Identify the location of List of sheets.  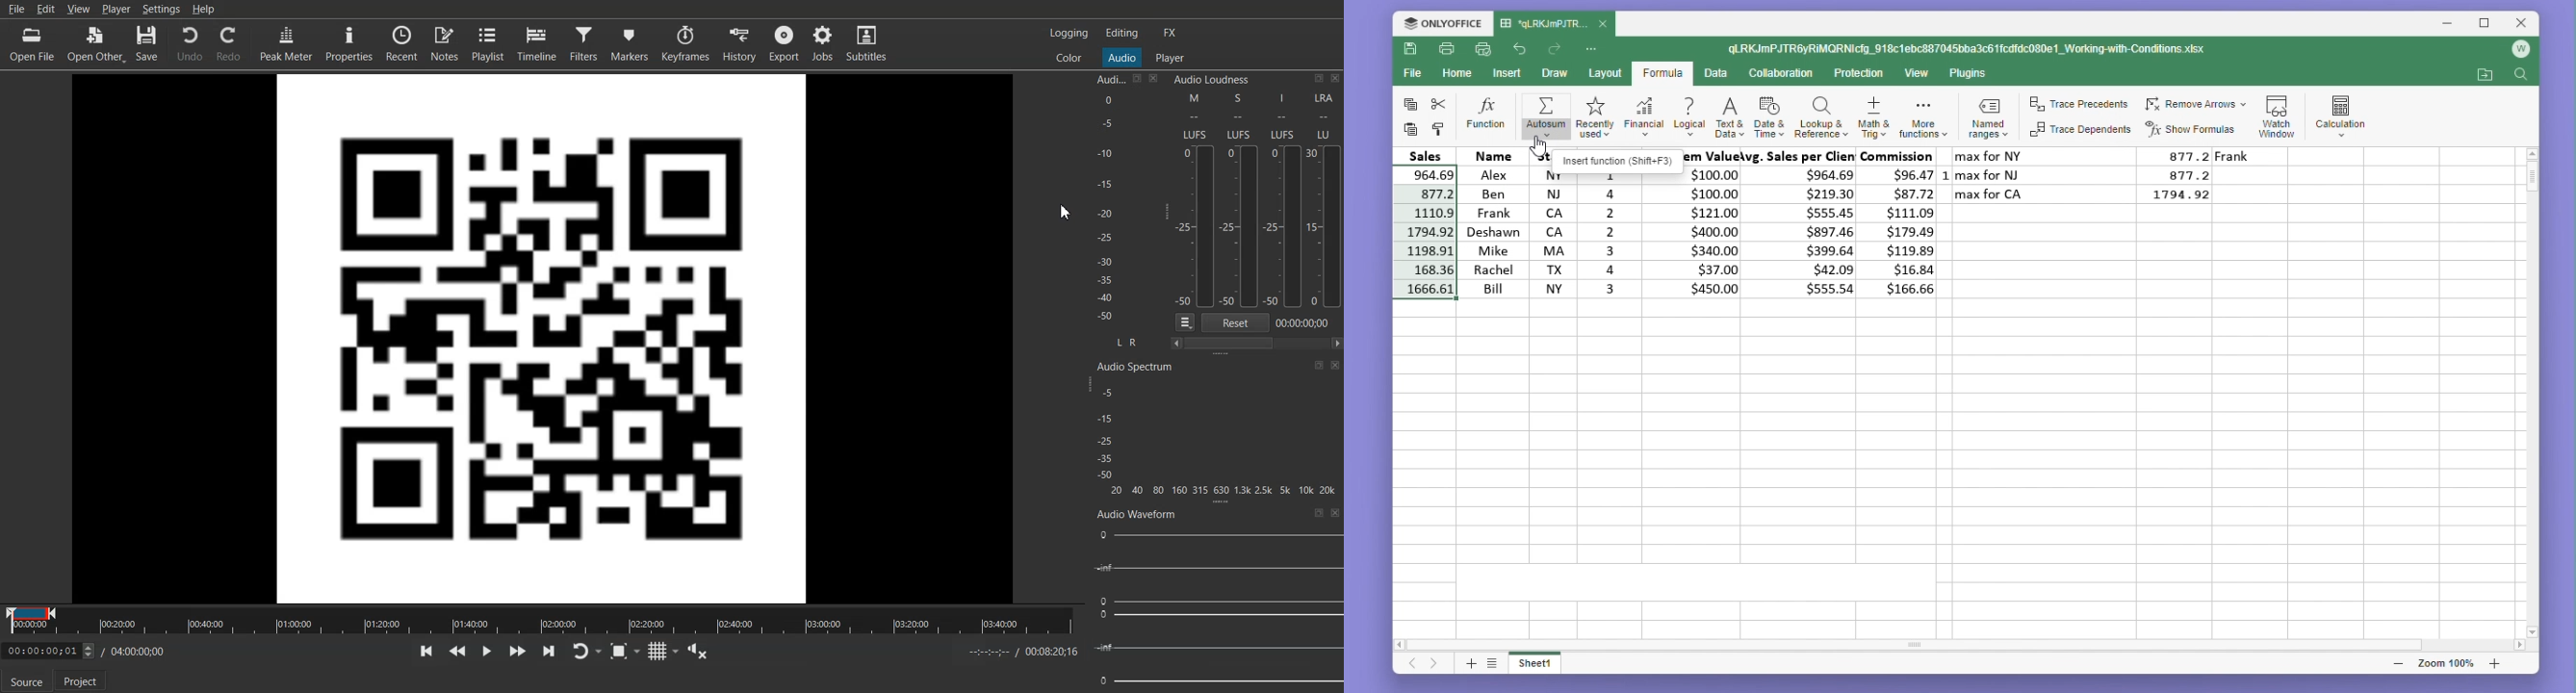
(1497, 664).